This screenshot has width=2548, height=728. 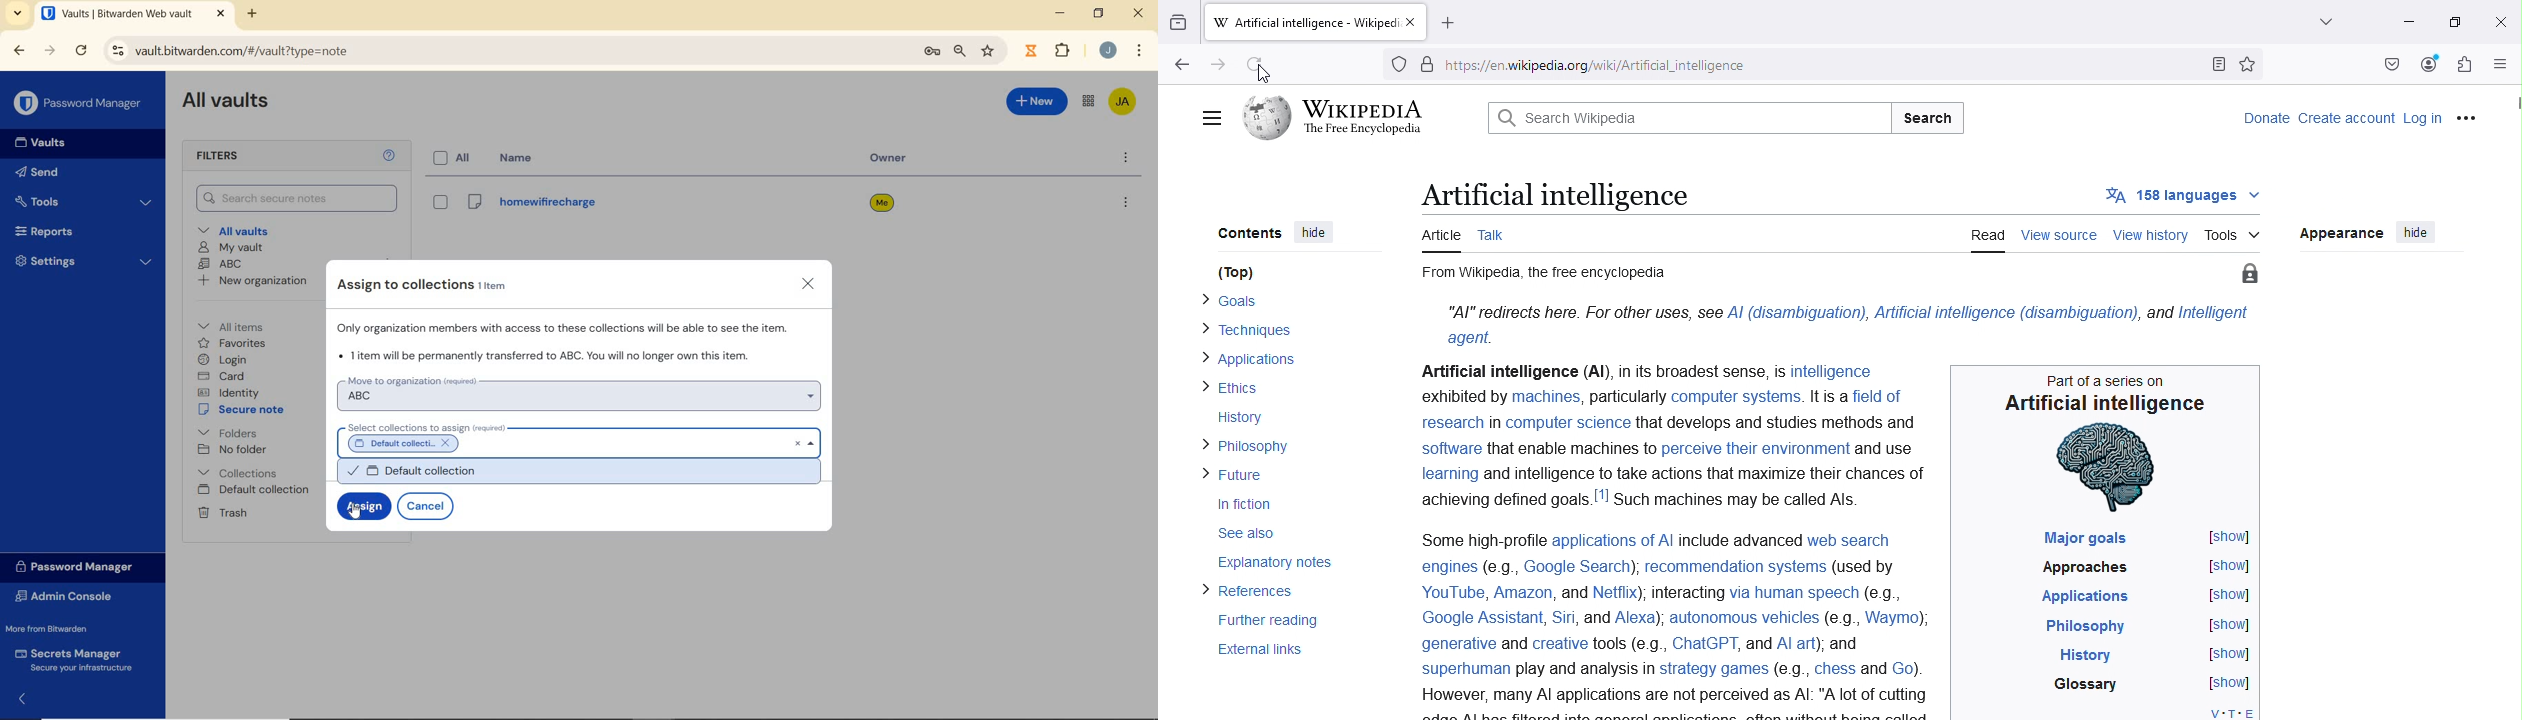 What do you see at coordinates (79, 230) in the screenshot?
I see `Reports` at bounding box center [79, 230].